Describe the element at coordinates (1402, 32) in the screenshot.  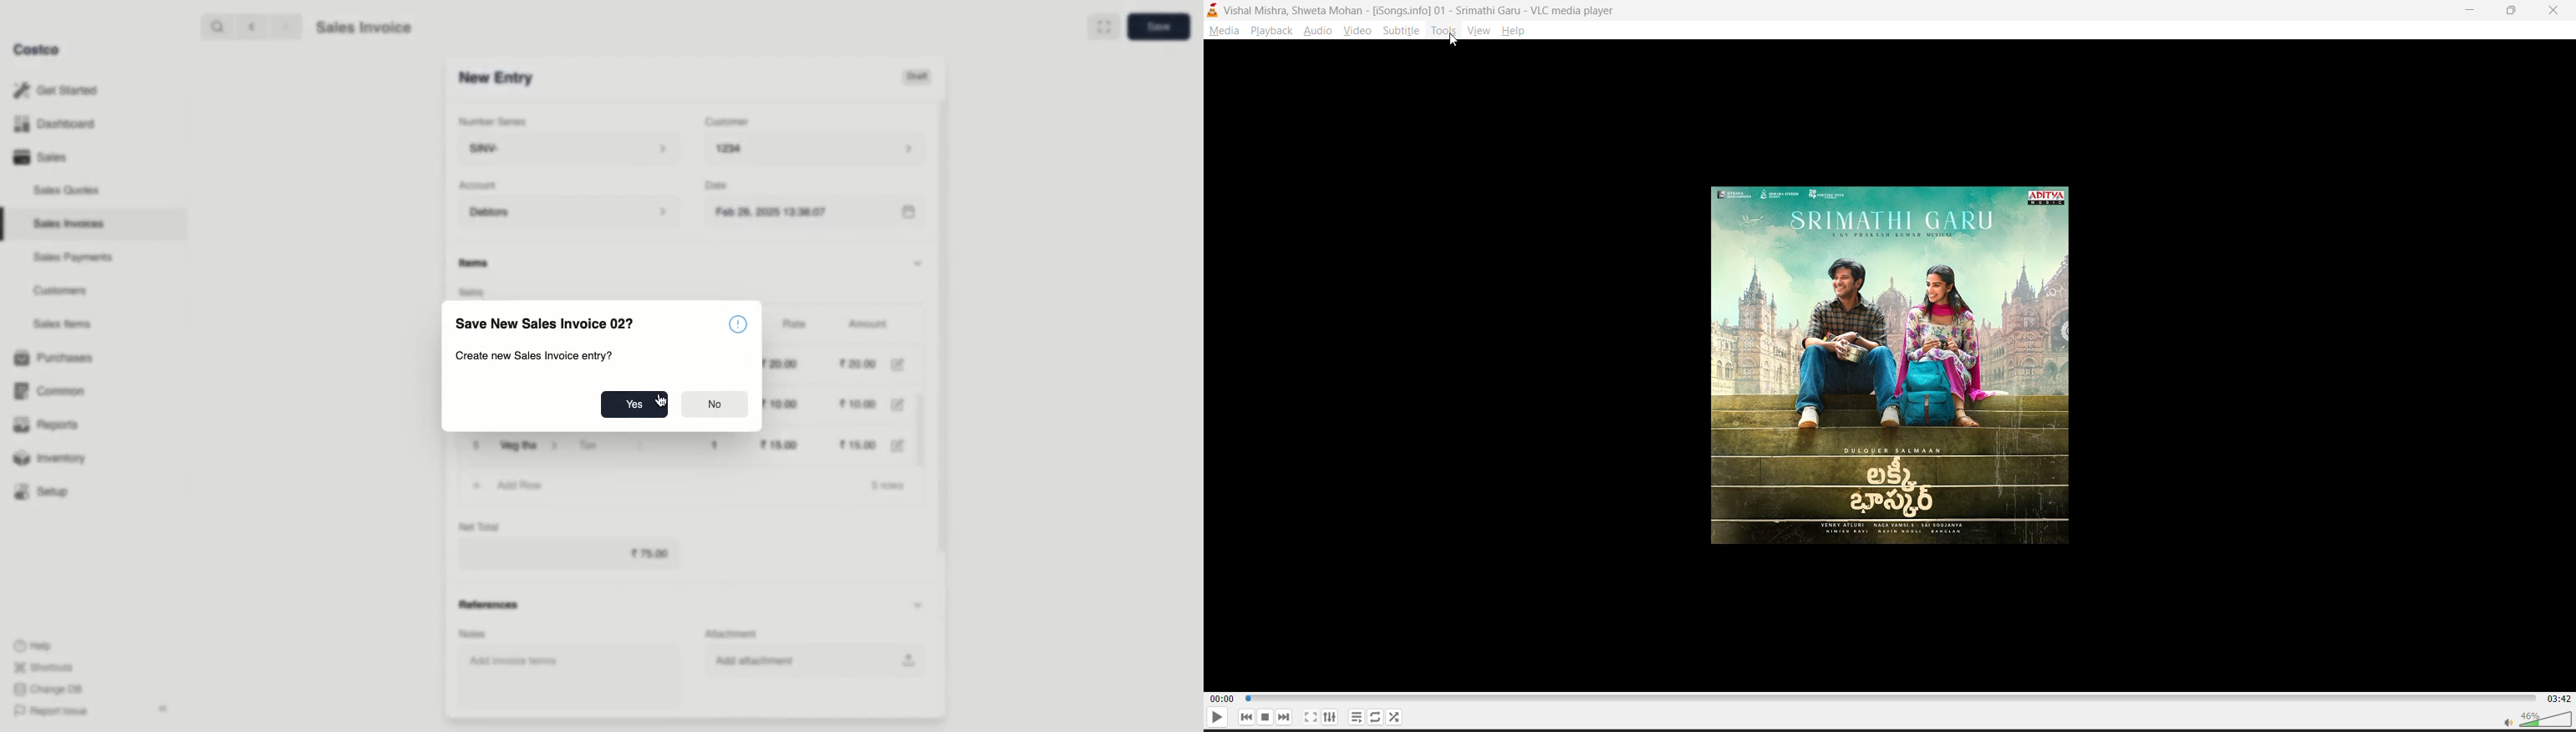
I see `subtitle` at that location.